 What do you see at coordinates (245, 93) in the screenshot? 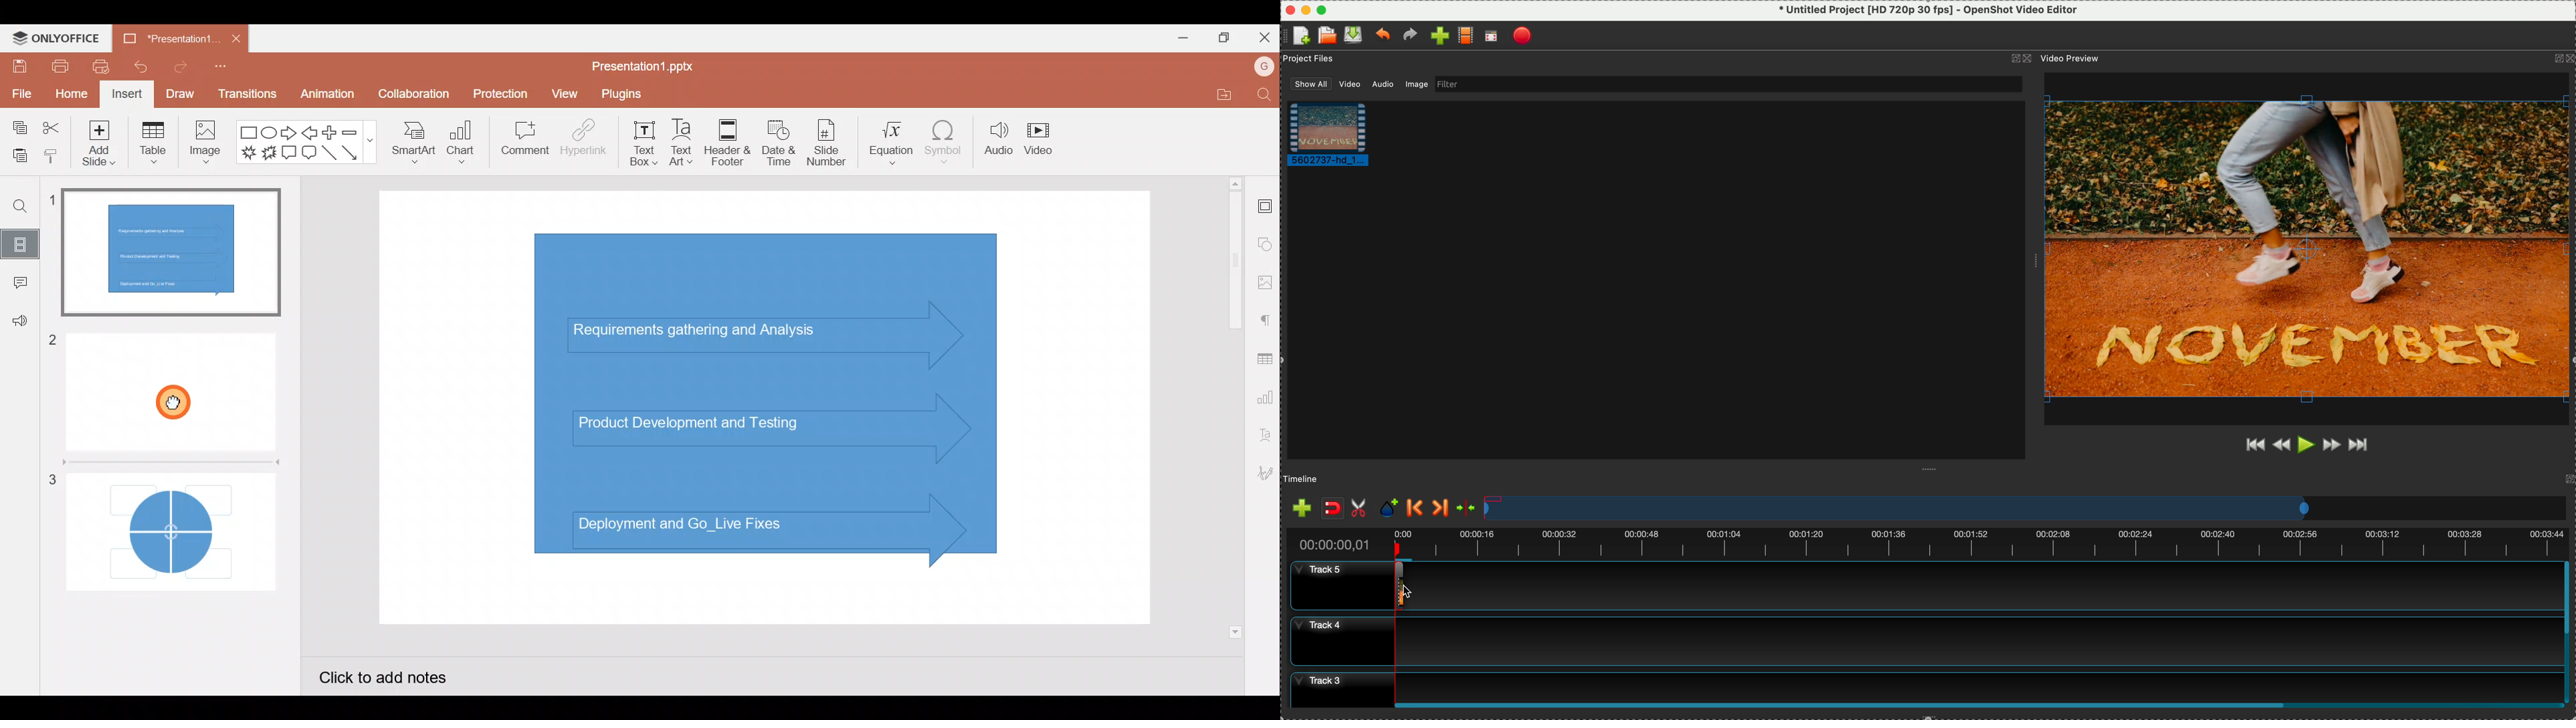
I see `Transitions` at bounding box center [245, 93].